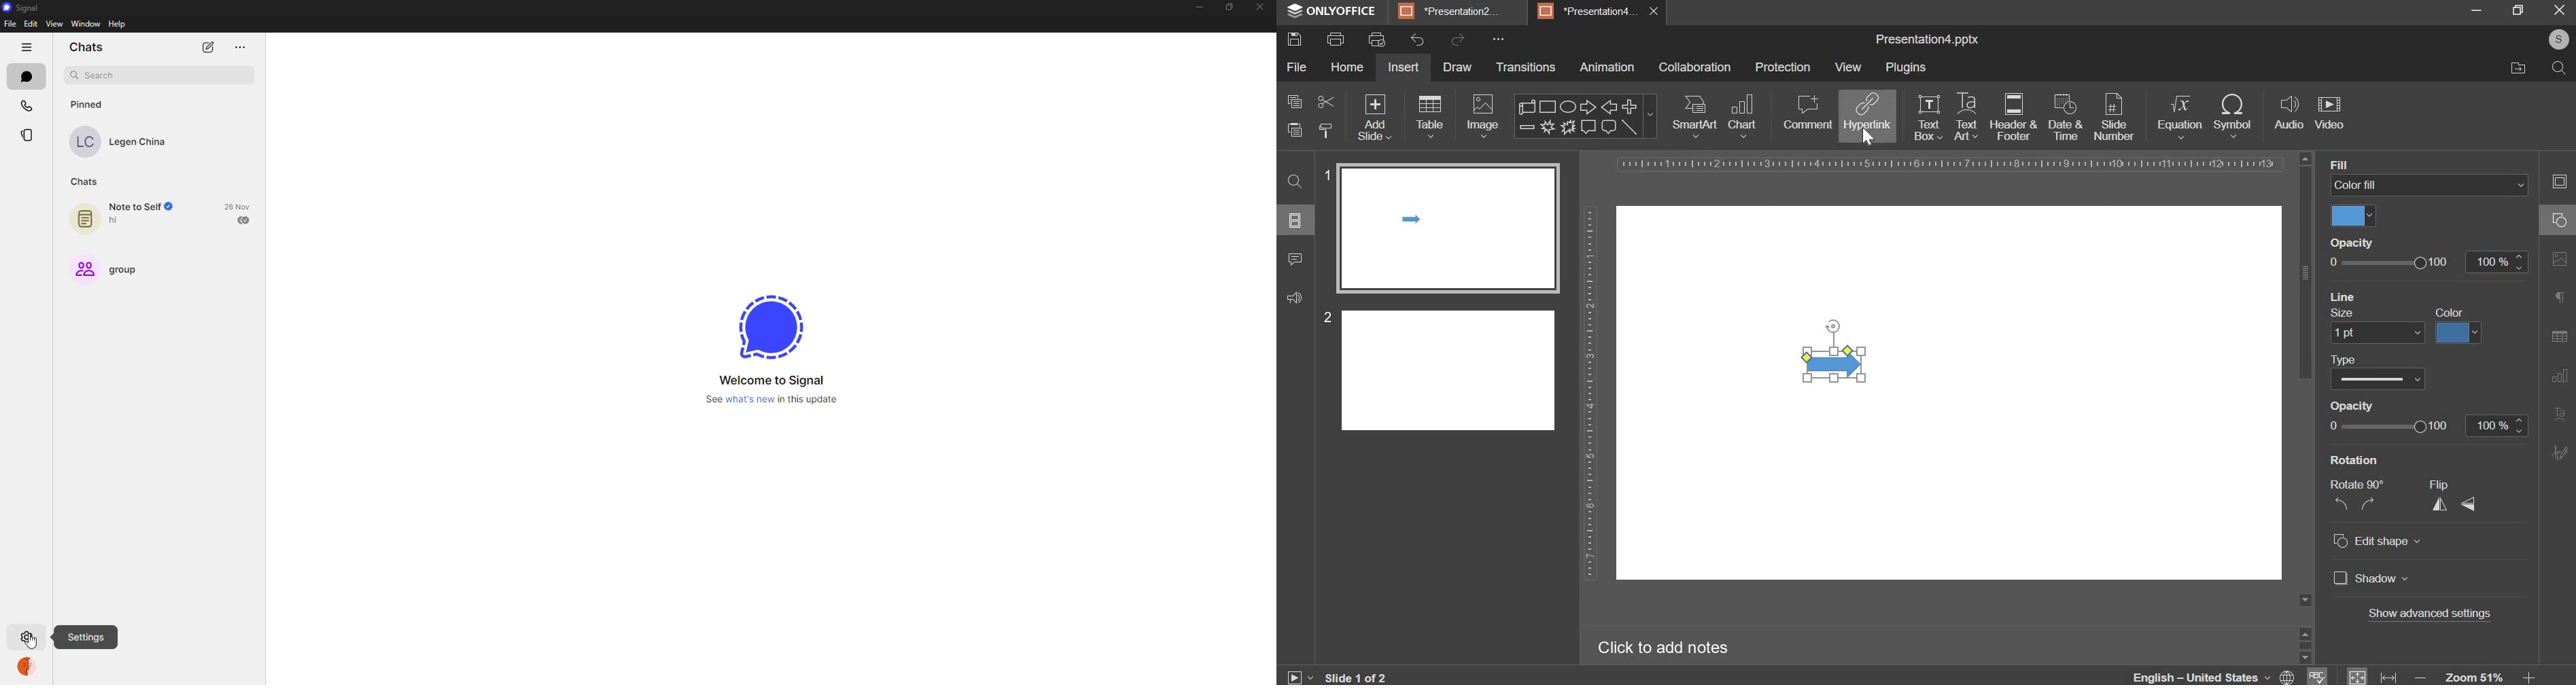  What do you see at coordinates (2361, 357) in the screenshot?
I see `` at bounding box center [2361, 357].